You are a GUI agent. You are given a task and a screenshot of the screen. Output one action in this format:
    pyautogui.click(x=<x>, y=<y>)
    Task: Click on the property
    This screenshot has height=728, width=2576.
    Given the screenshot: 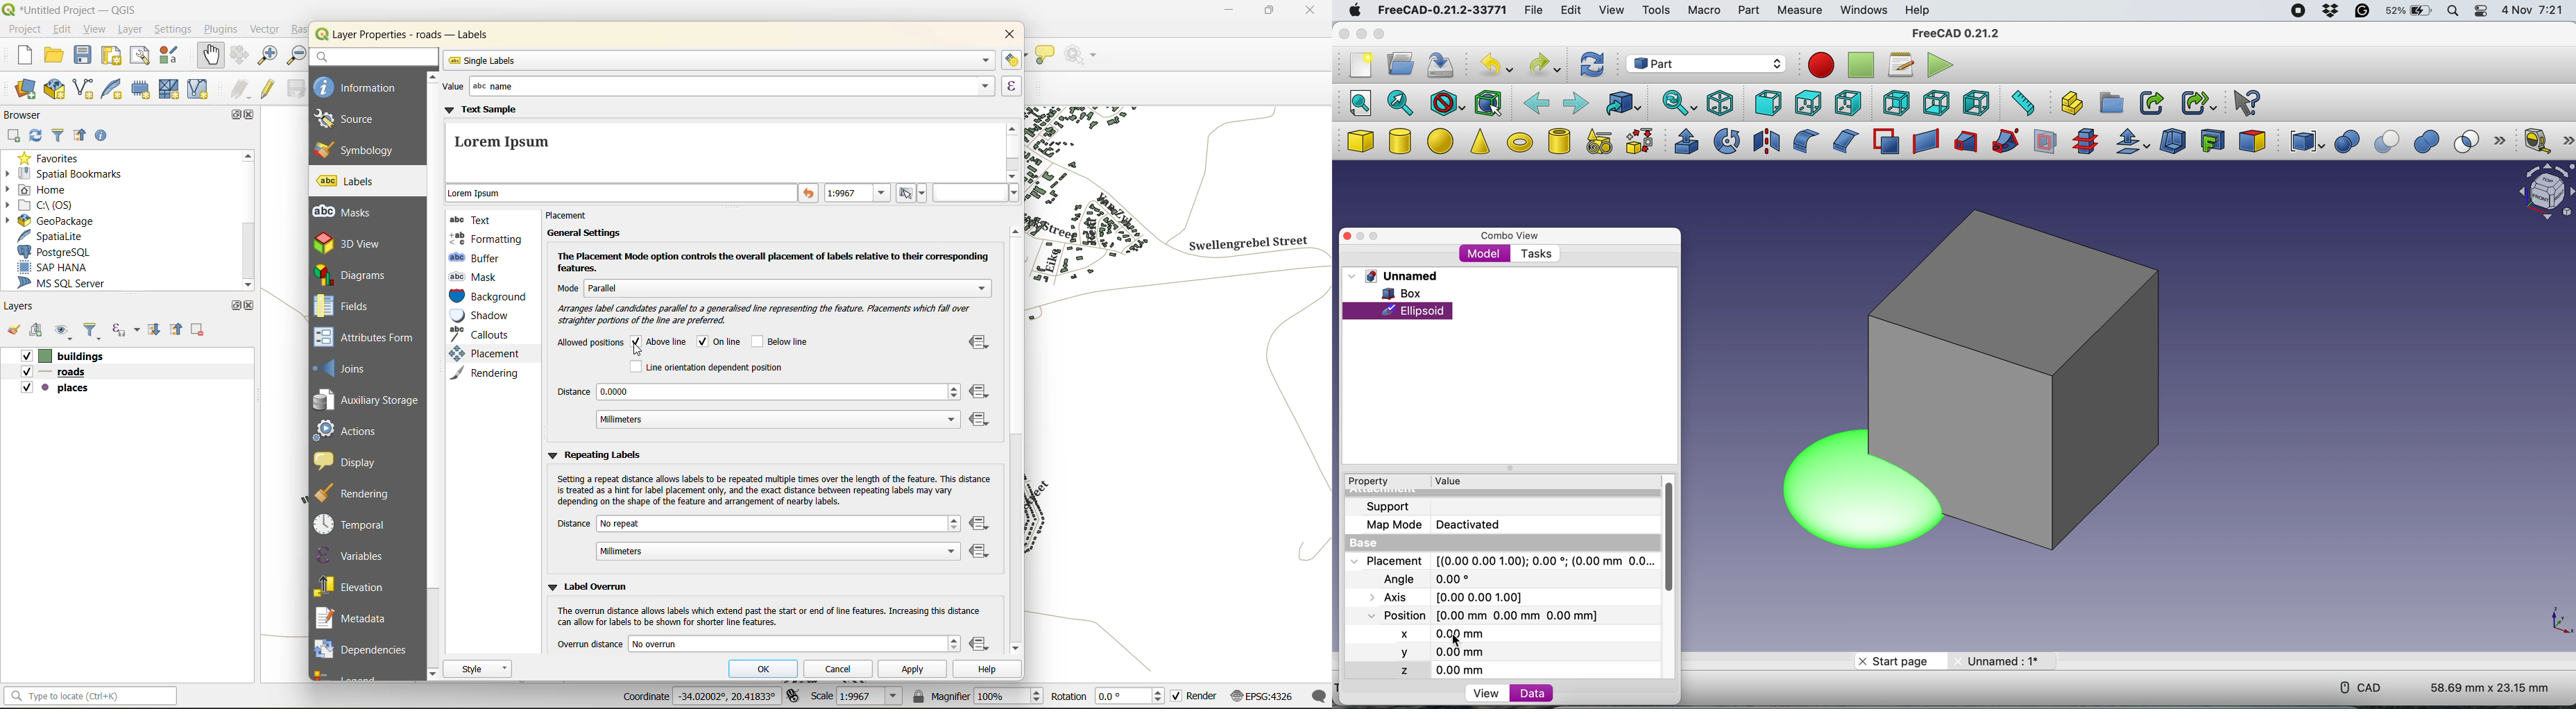 What is the action you would take?
    pyautogui.click(x=1367, y=482)
    